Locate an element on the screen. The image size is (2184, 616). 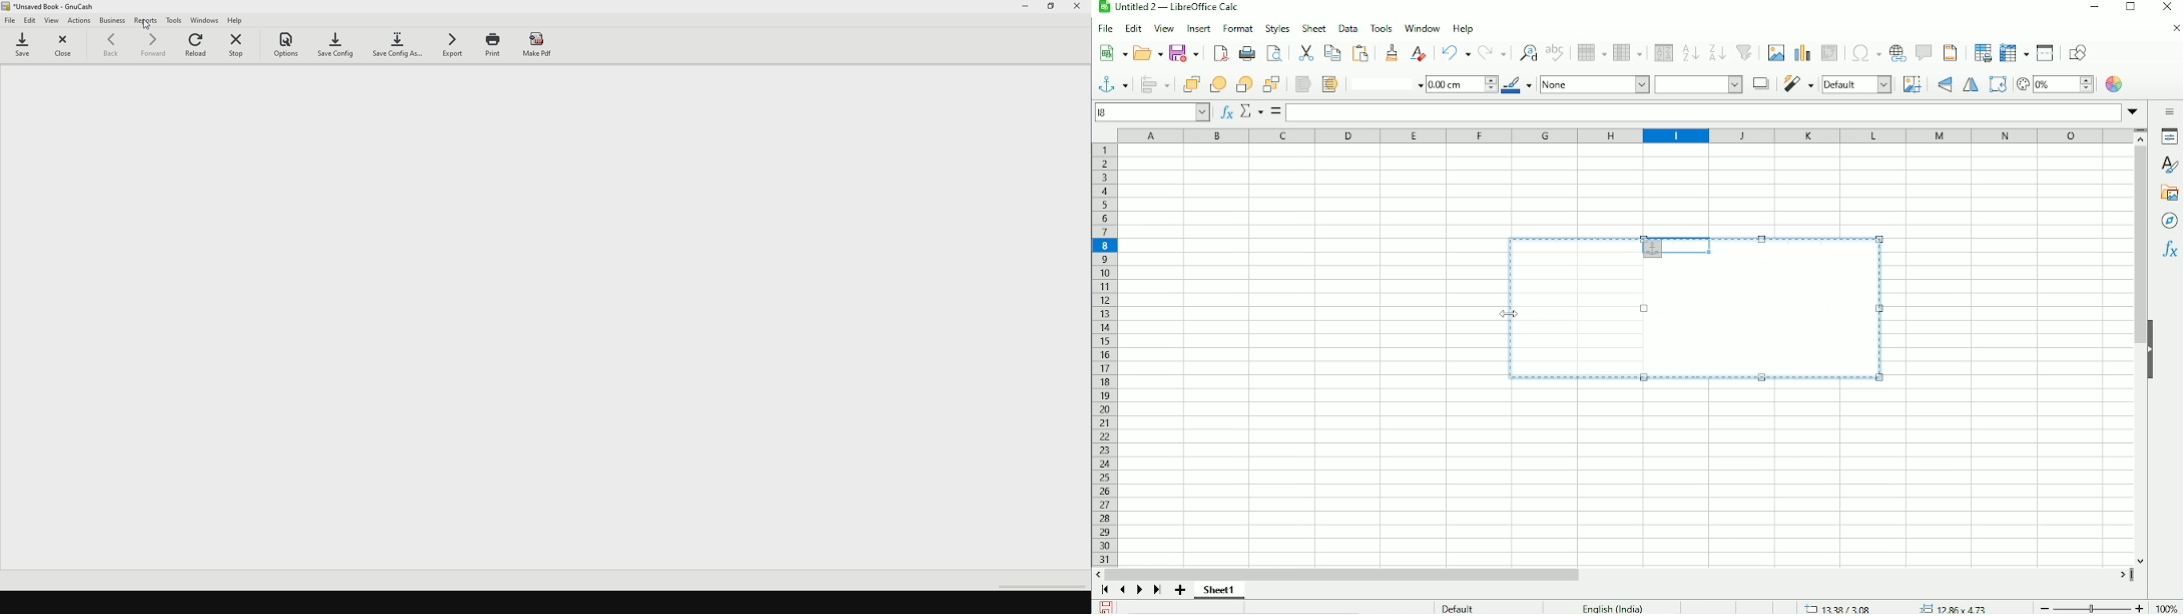
Redo is located at coordinates (1493, 53).